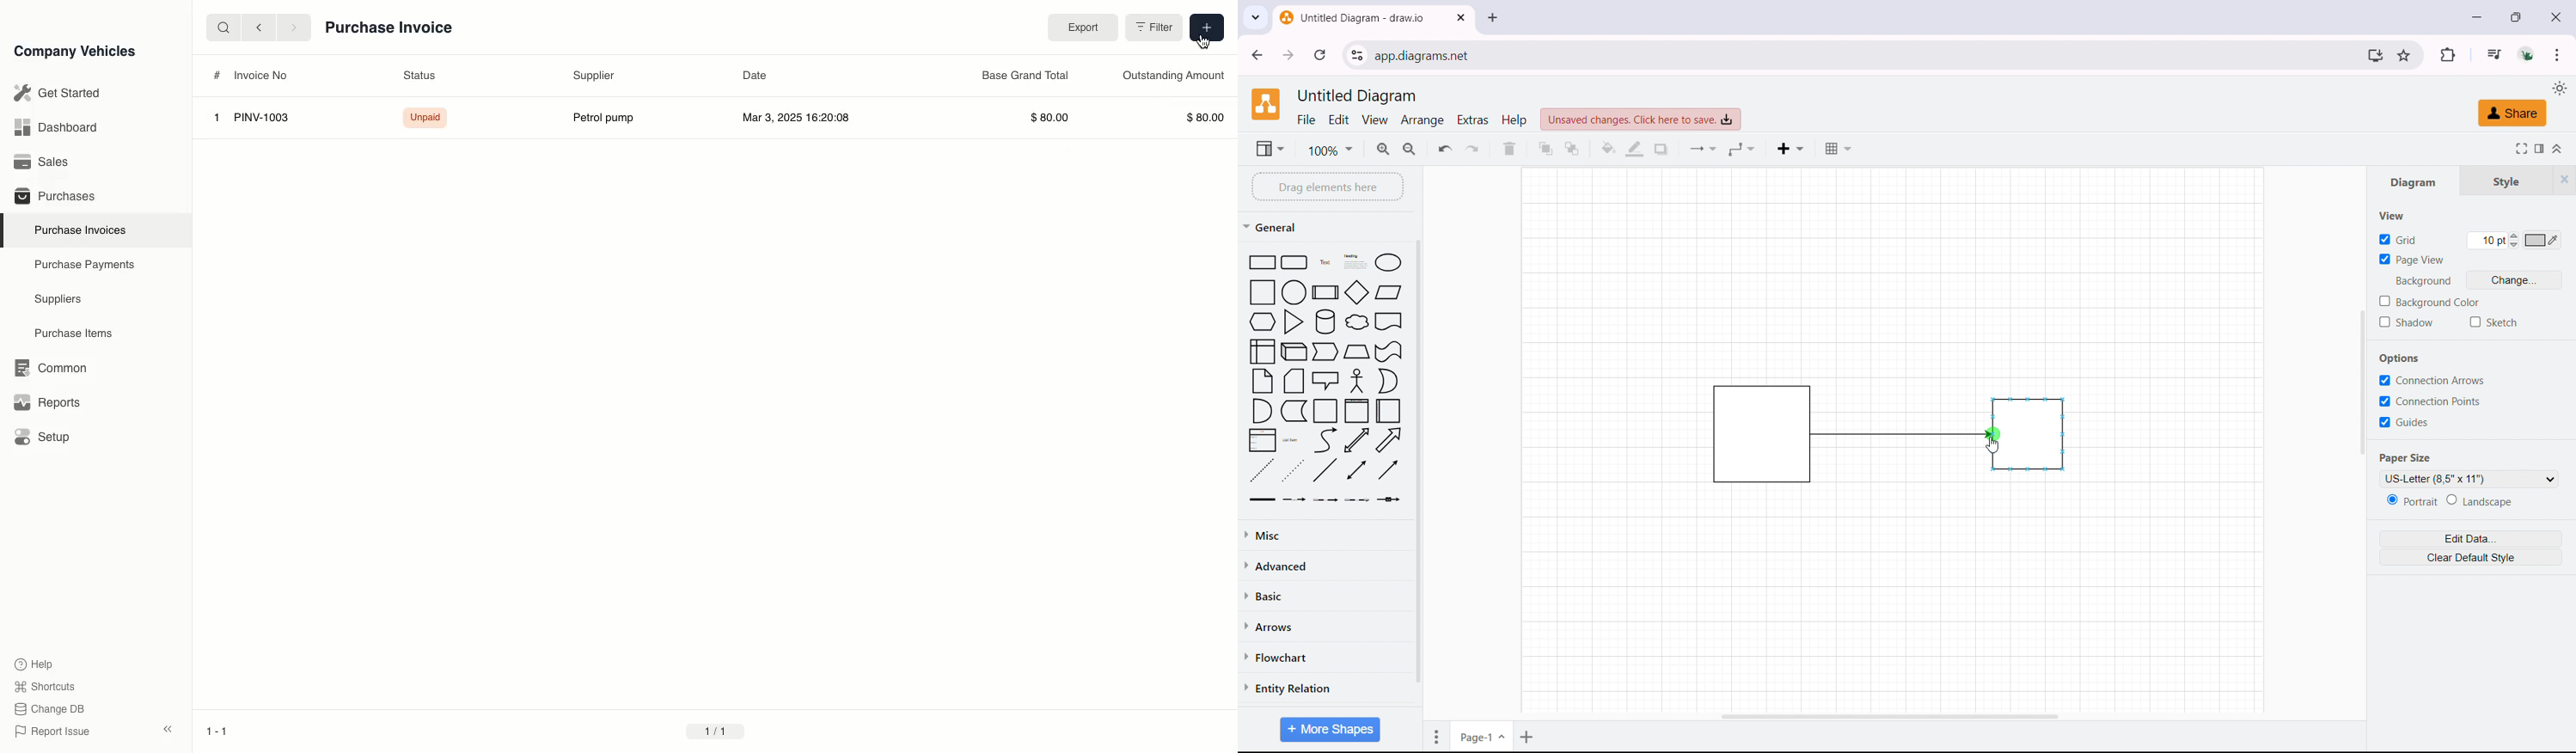 The image size is (2576, 756). Describe the element at coordinates (2483, 500) in the screenshot. I see `landscape` at that location.